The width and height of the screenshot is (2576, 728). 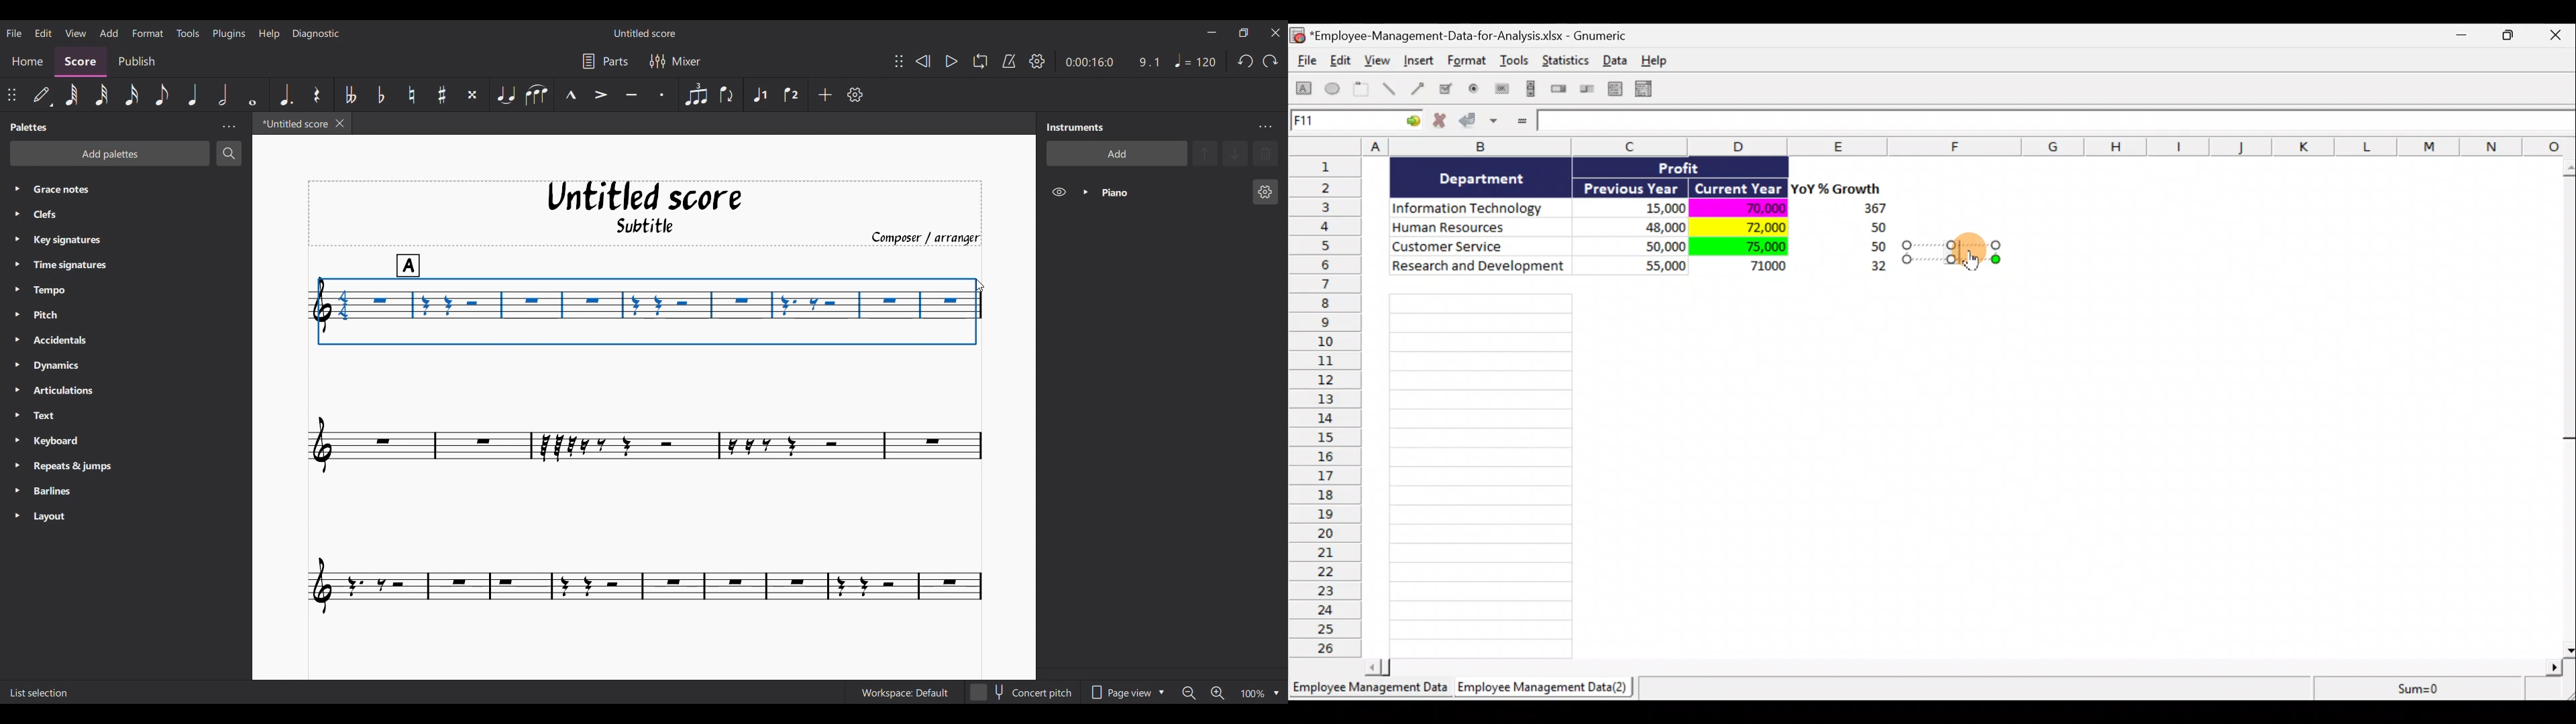 I want to click on Cursor position unchanged after selection, so click(x=979, y=285).